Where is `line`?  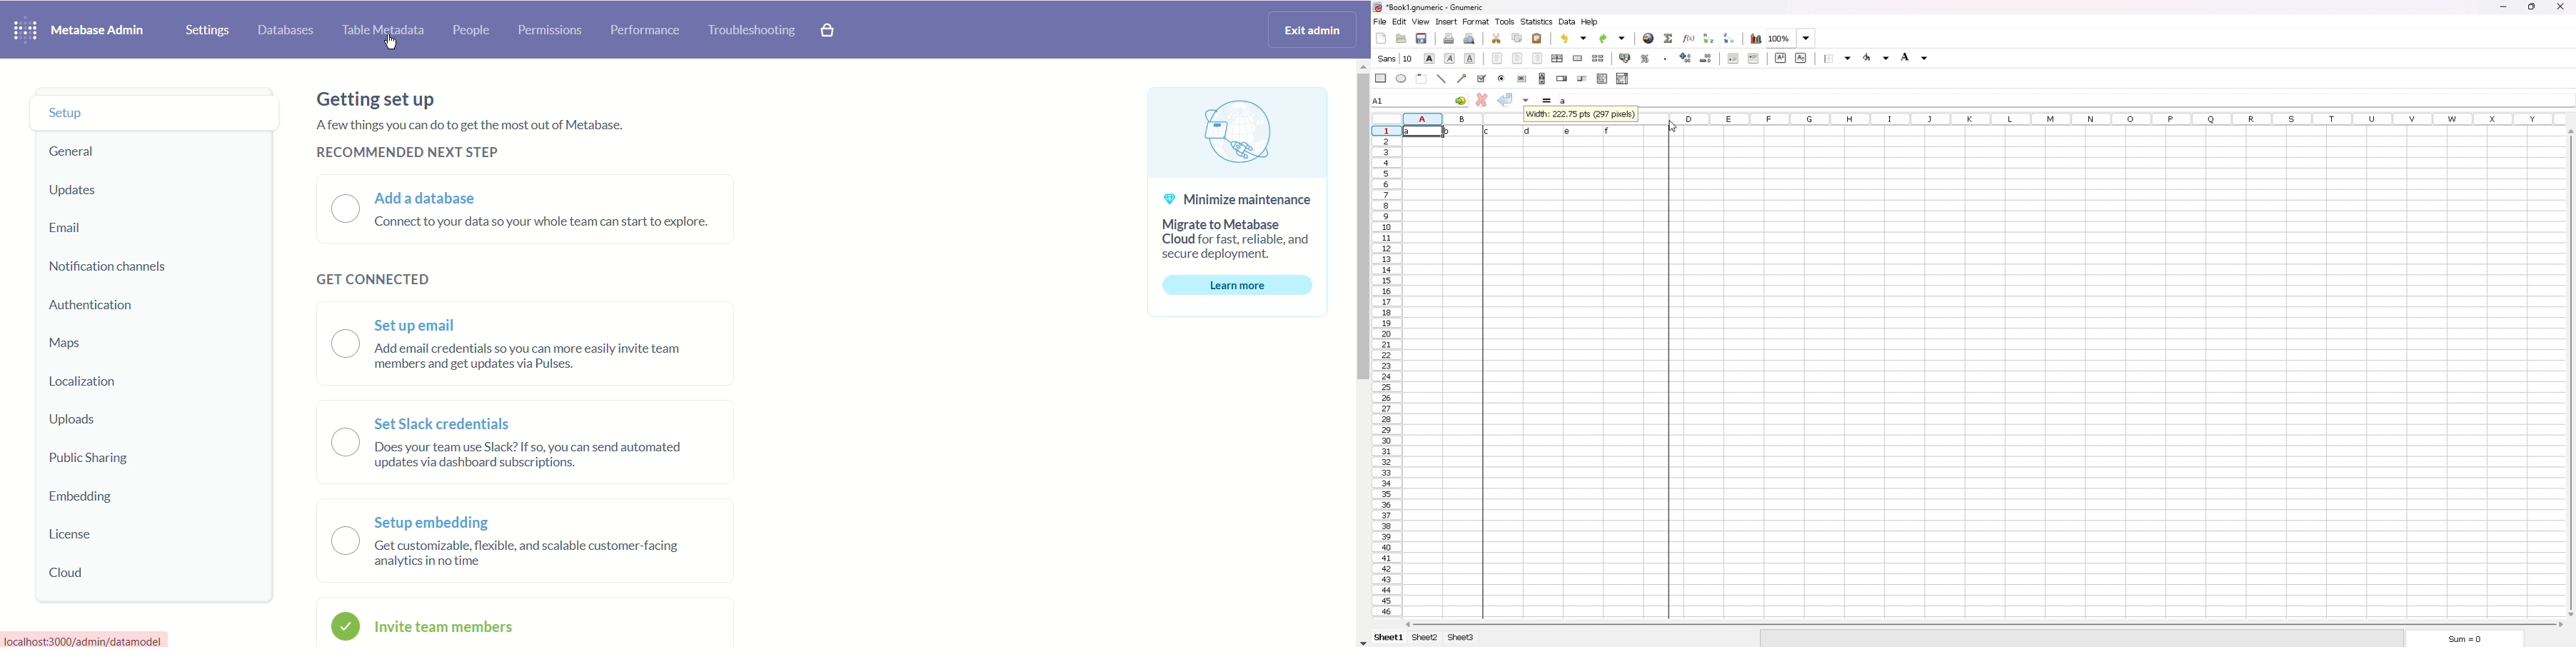 line is located at coordinates (1442, 78).